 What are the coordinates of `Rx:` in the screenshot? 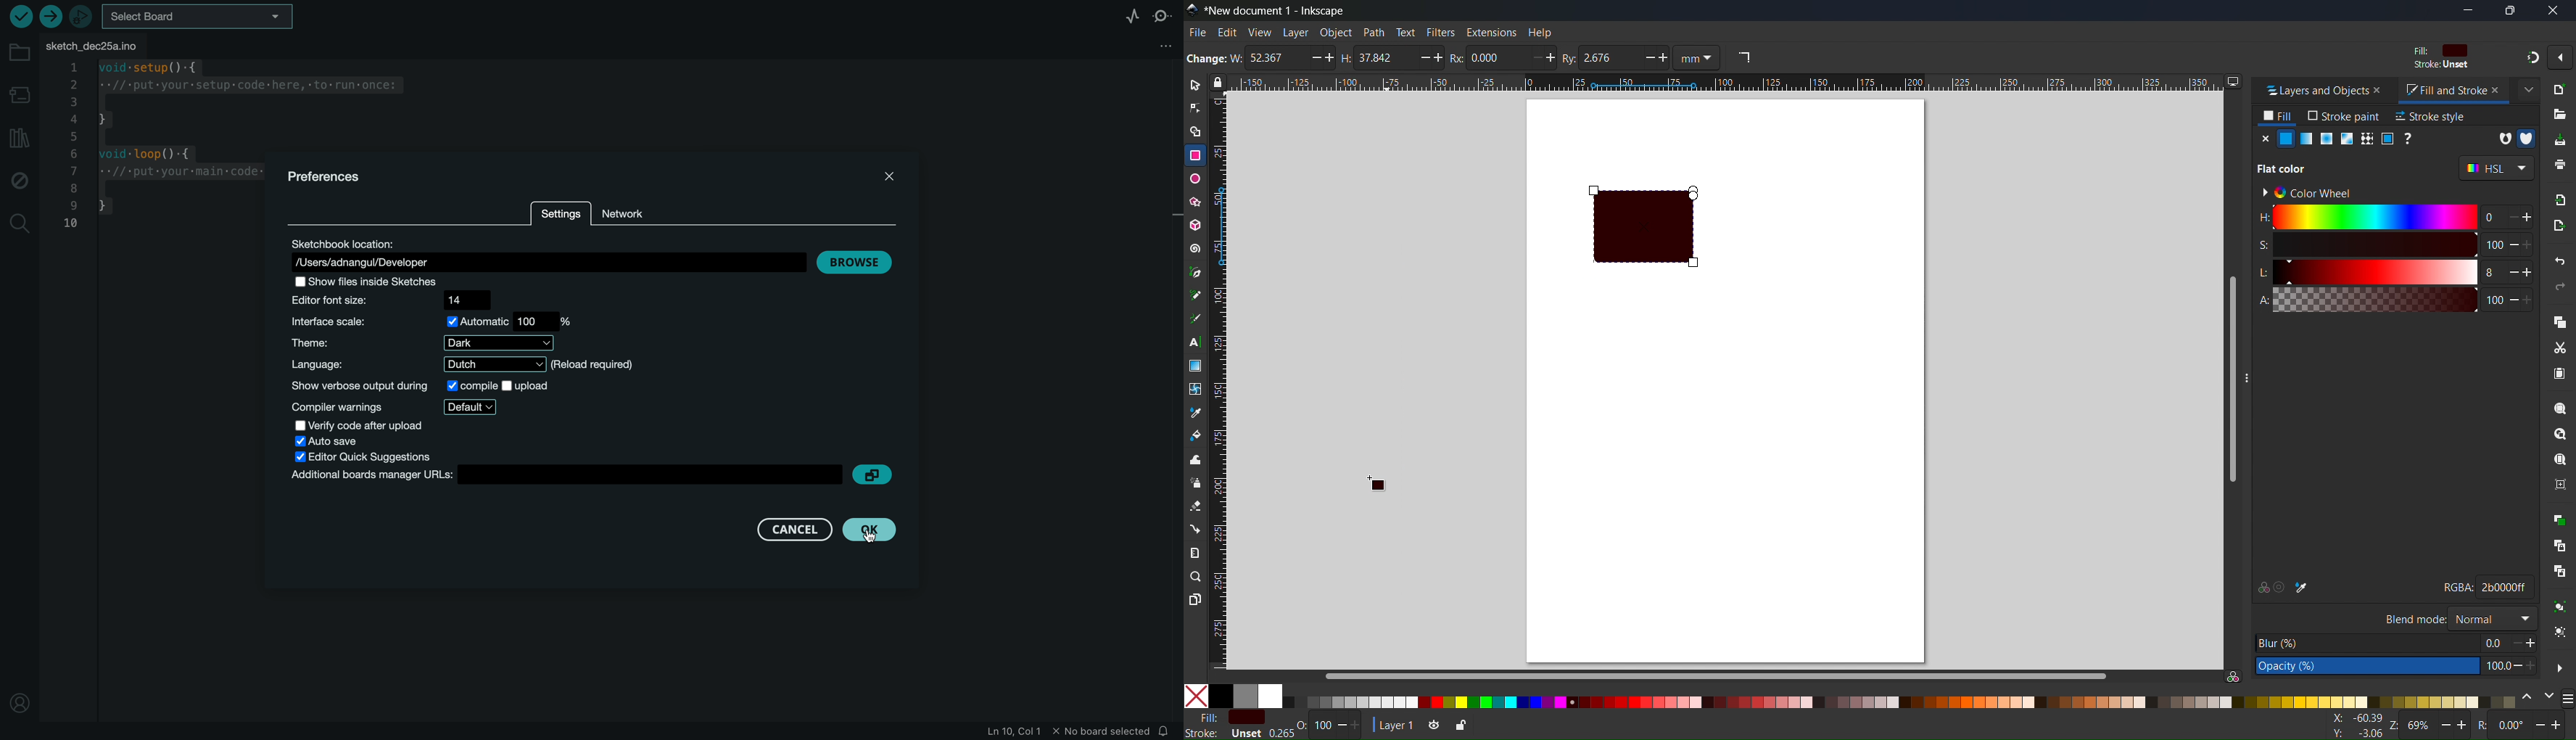 It's located at (1460, 58).